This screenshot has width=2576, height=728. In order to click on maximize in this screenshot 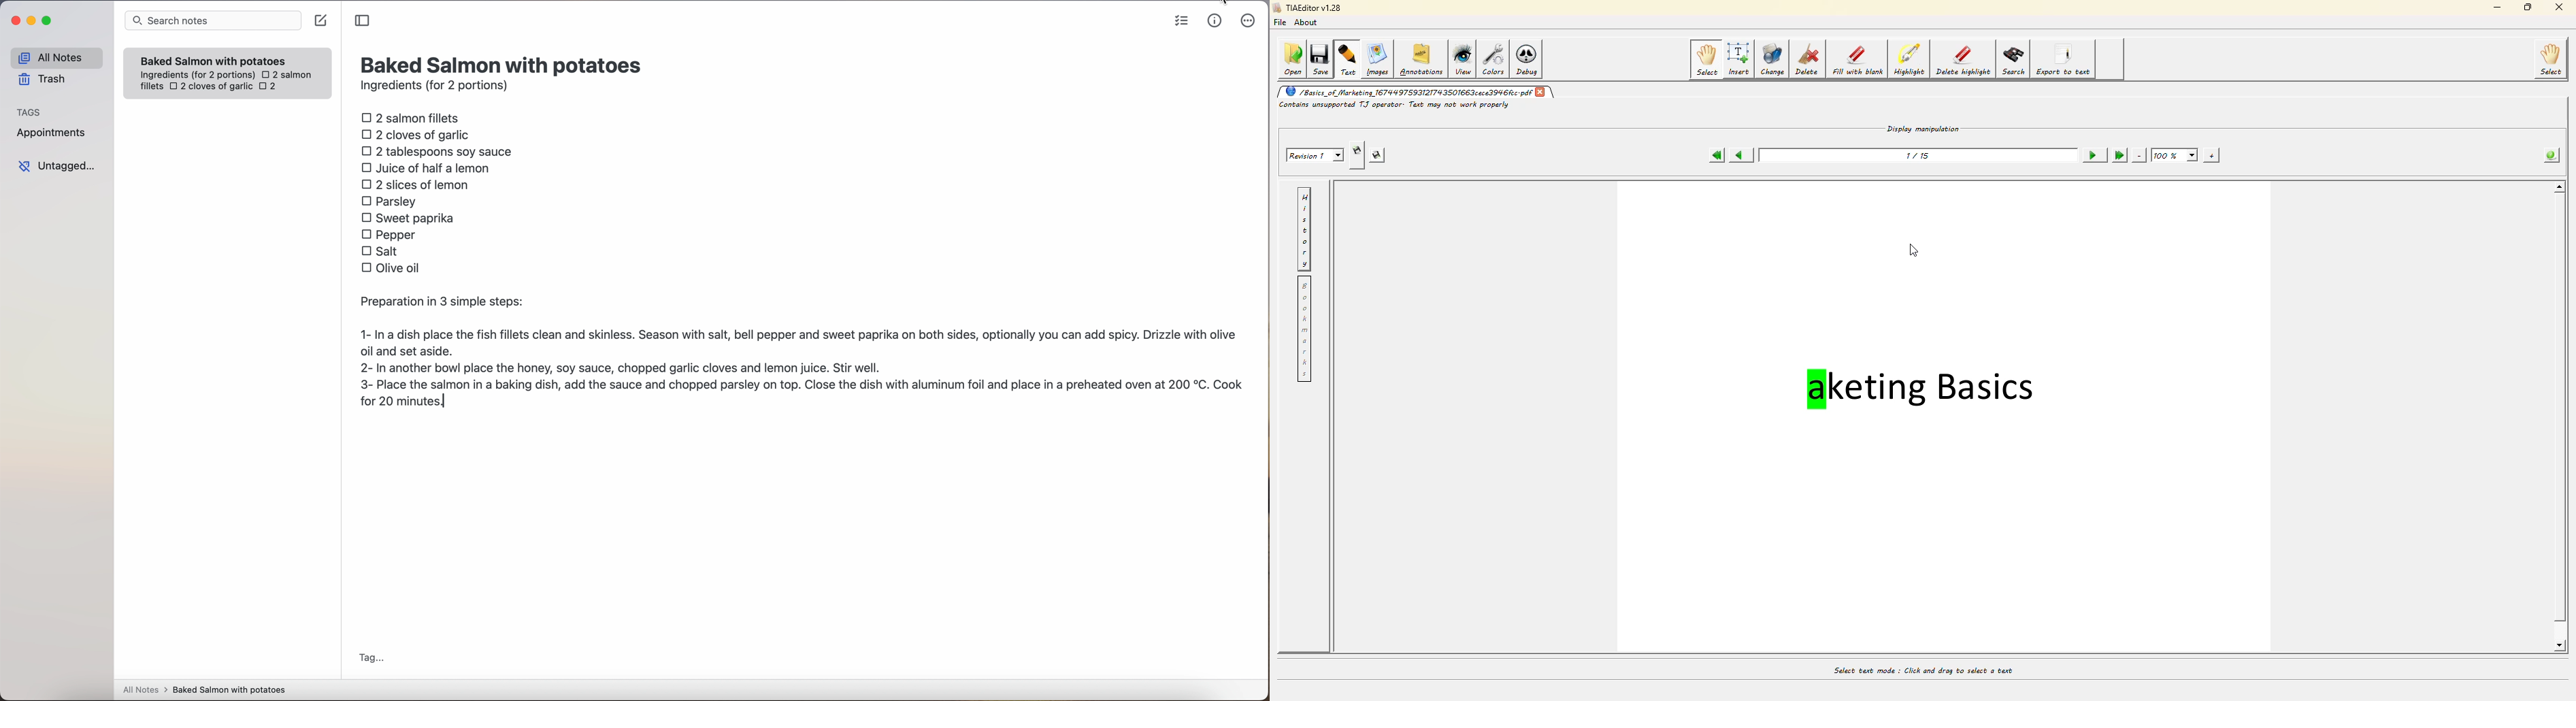, I will do `click(48, 20)`.